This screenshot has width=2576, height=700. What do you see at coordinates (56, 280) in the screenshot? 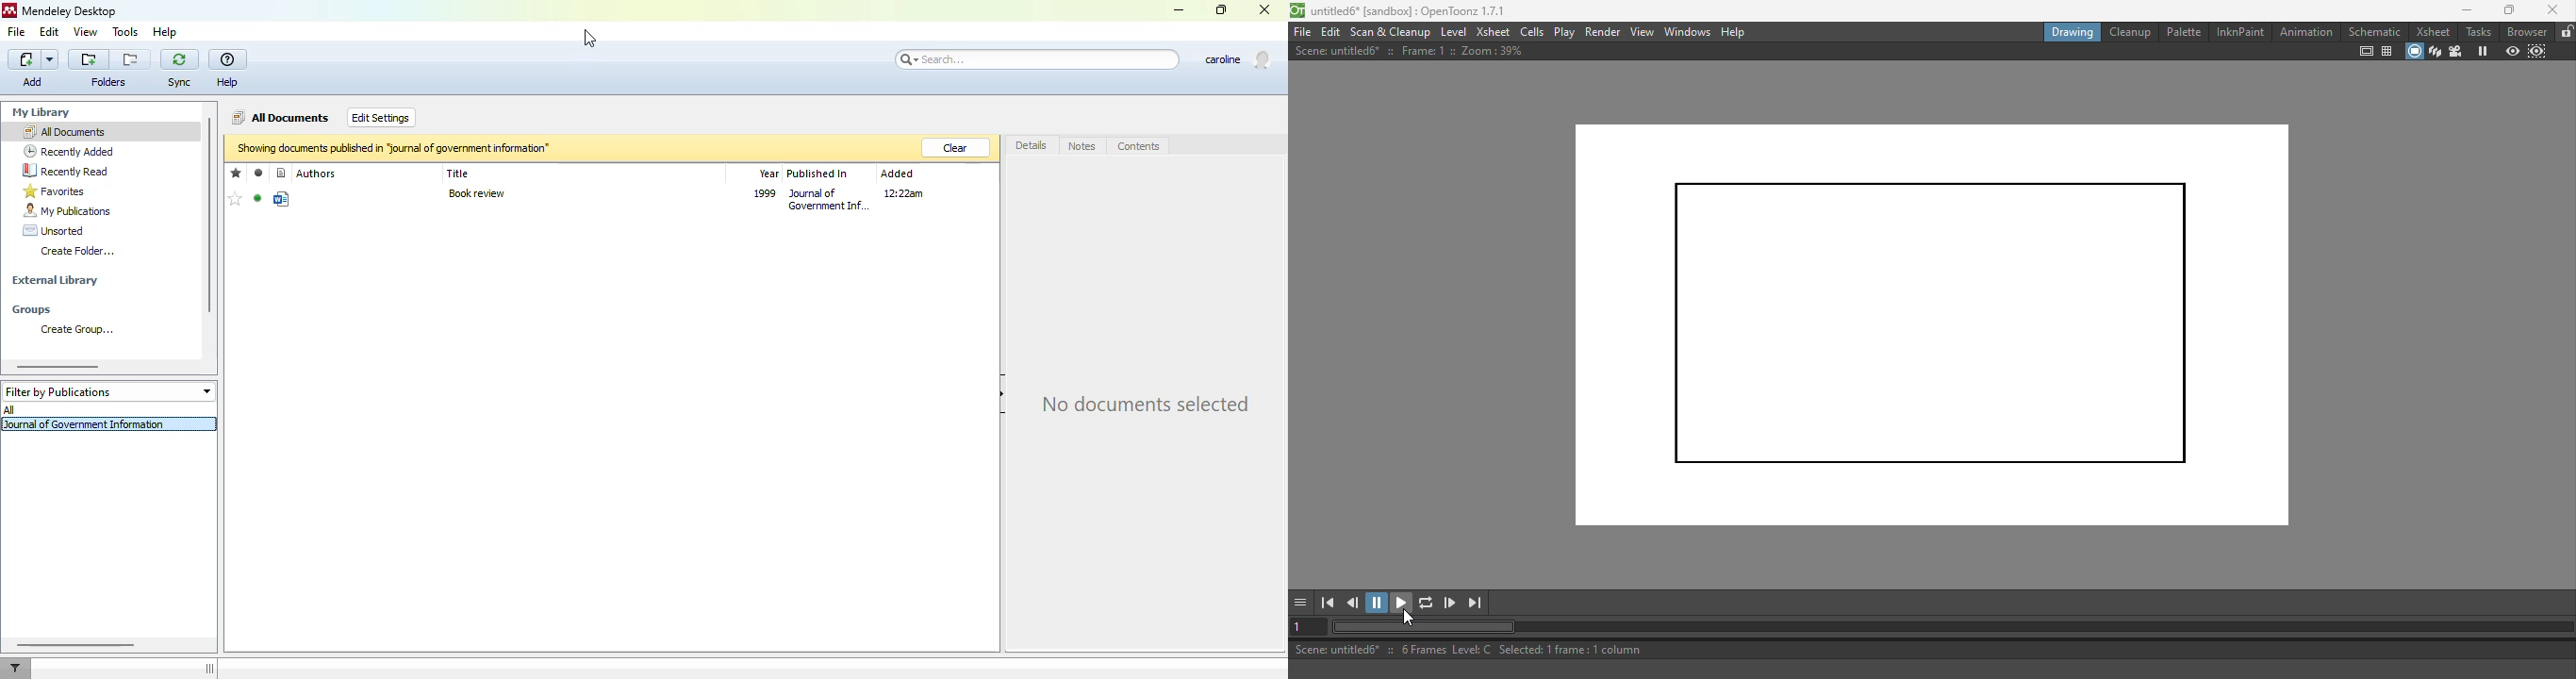
I see `external library` at bounding box center [56, 280].